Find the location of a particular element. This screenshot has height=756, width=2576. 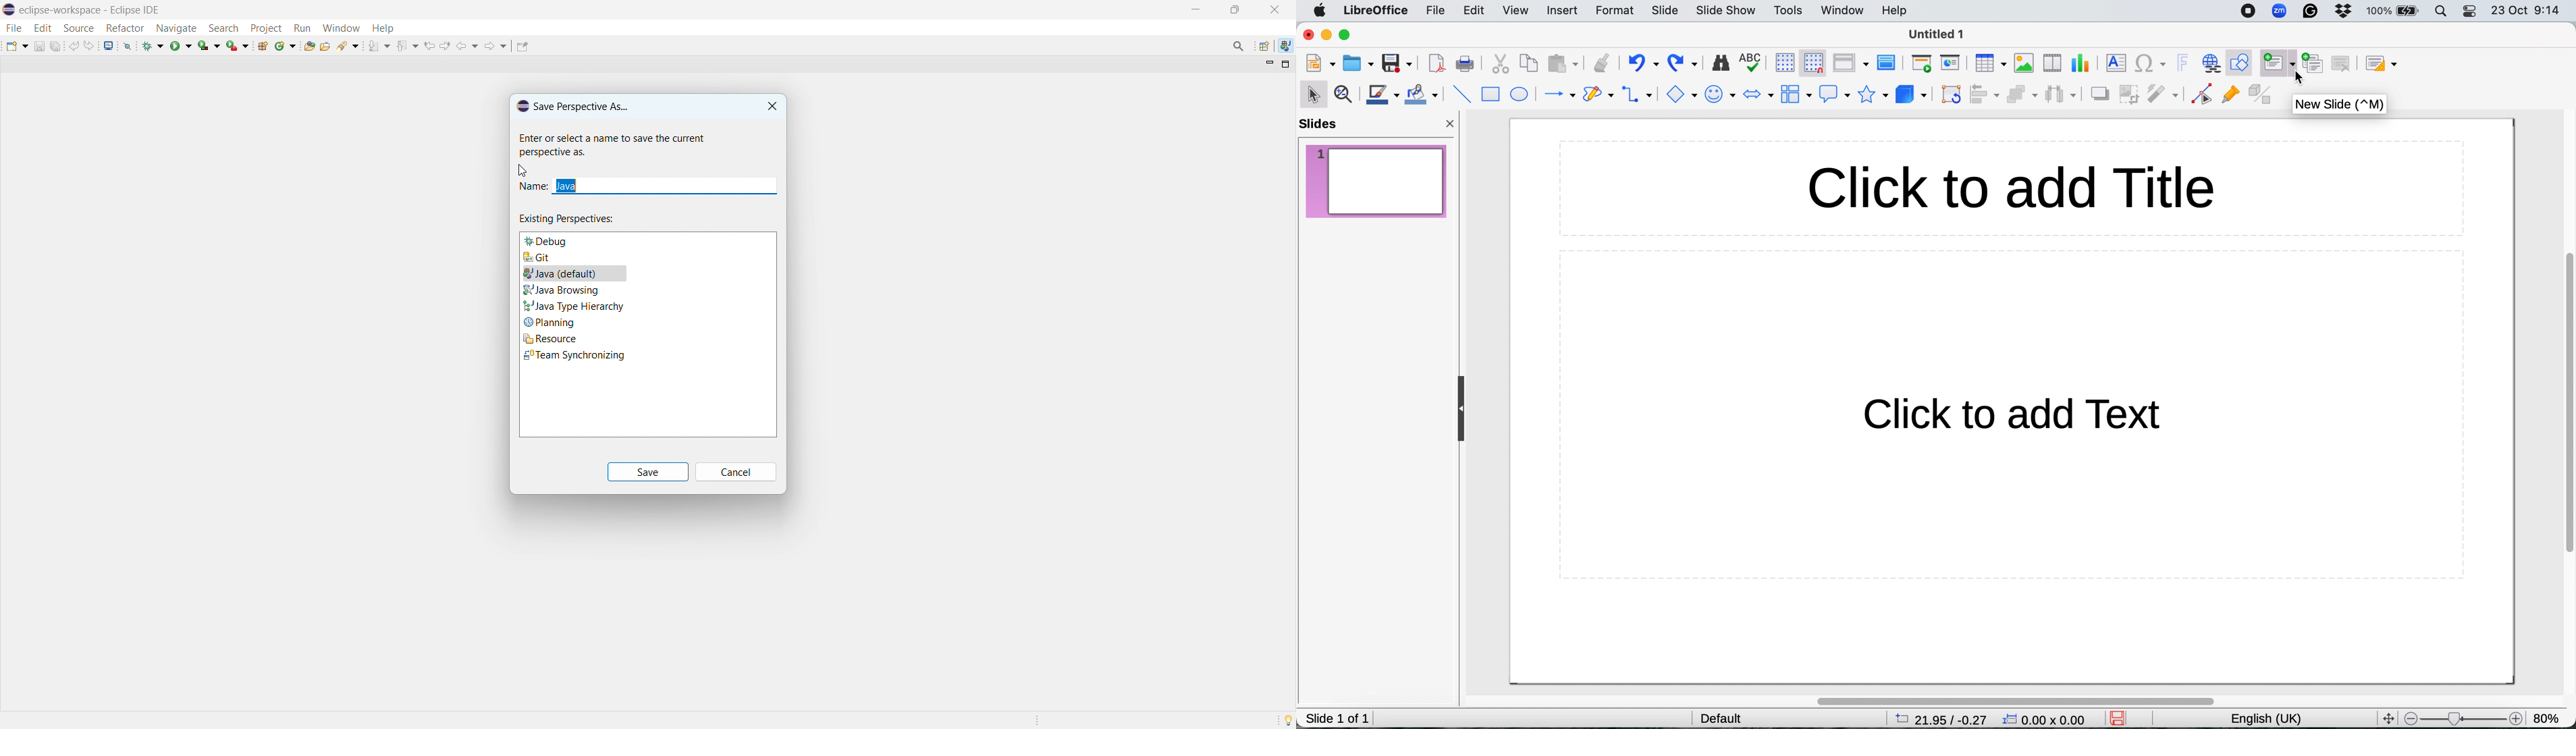

cut is located at coordinates (1501, 65).